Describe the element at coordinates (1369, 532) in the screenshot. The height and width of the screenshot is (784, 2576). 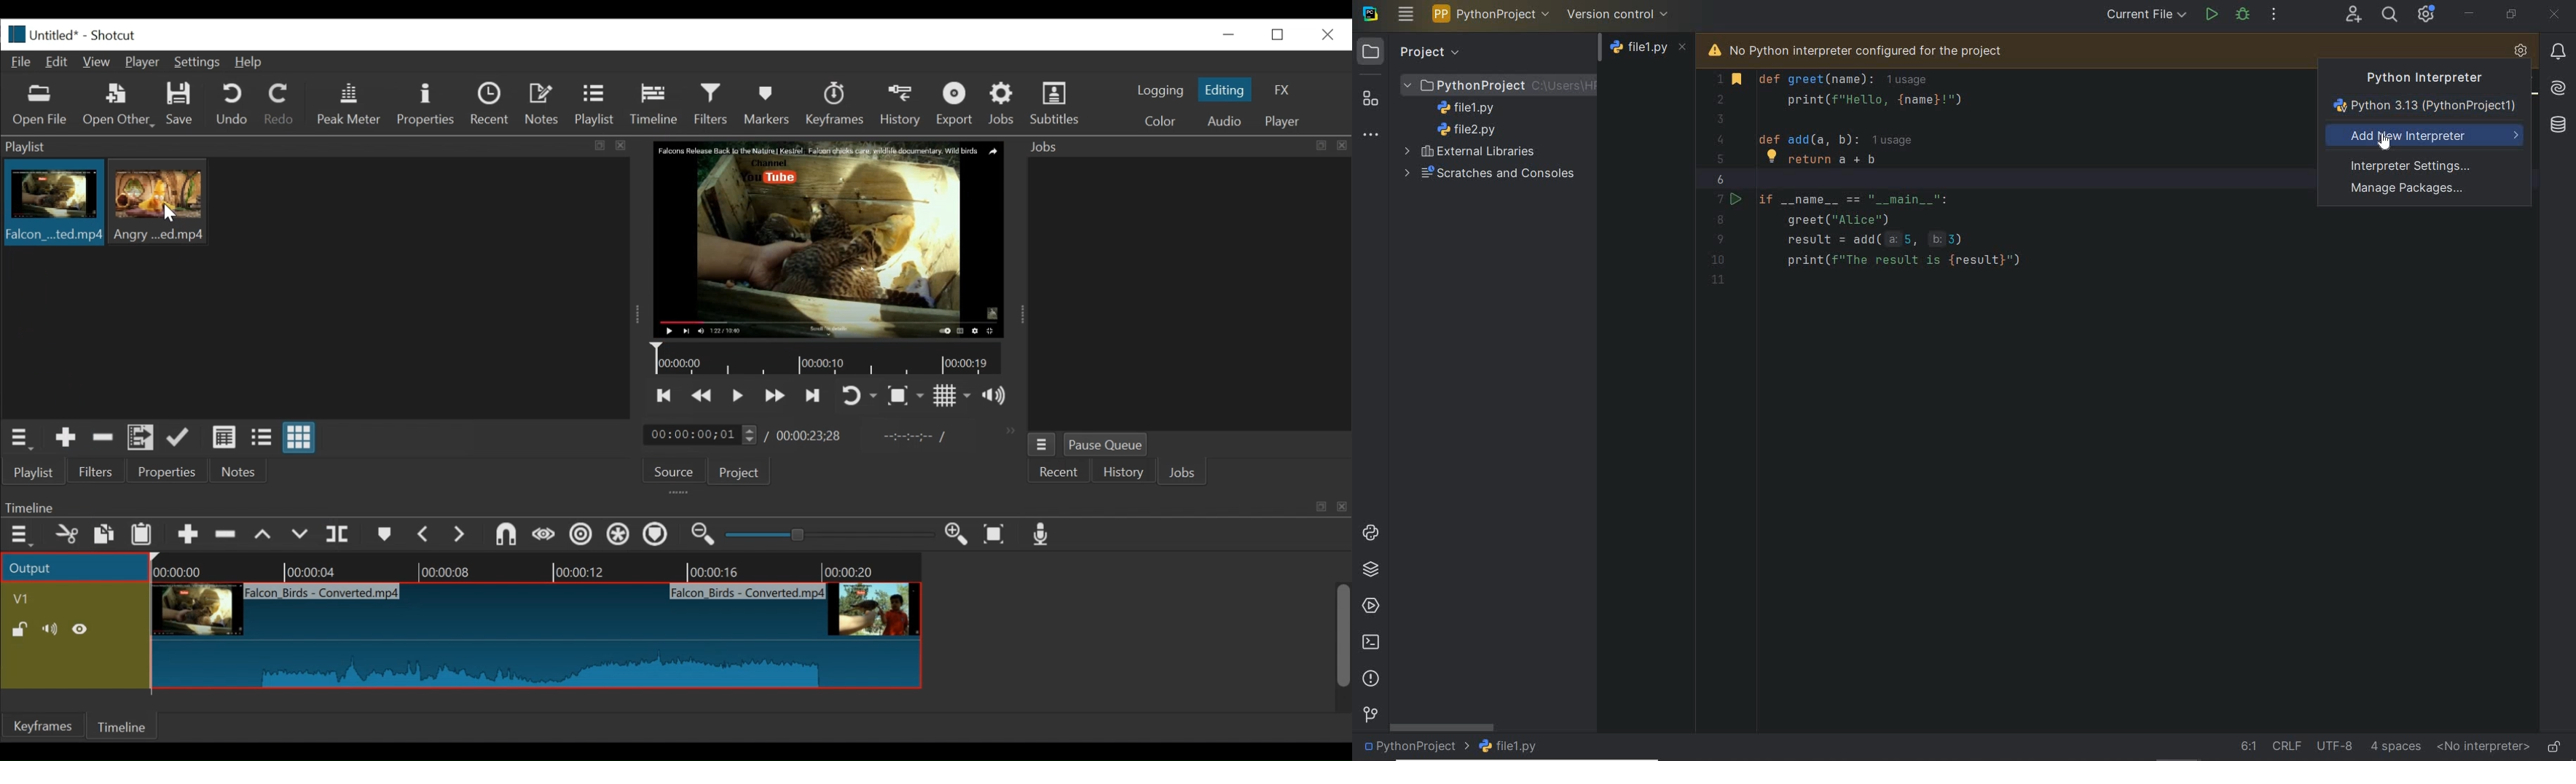
I see `python consoles` at that location.